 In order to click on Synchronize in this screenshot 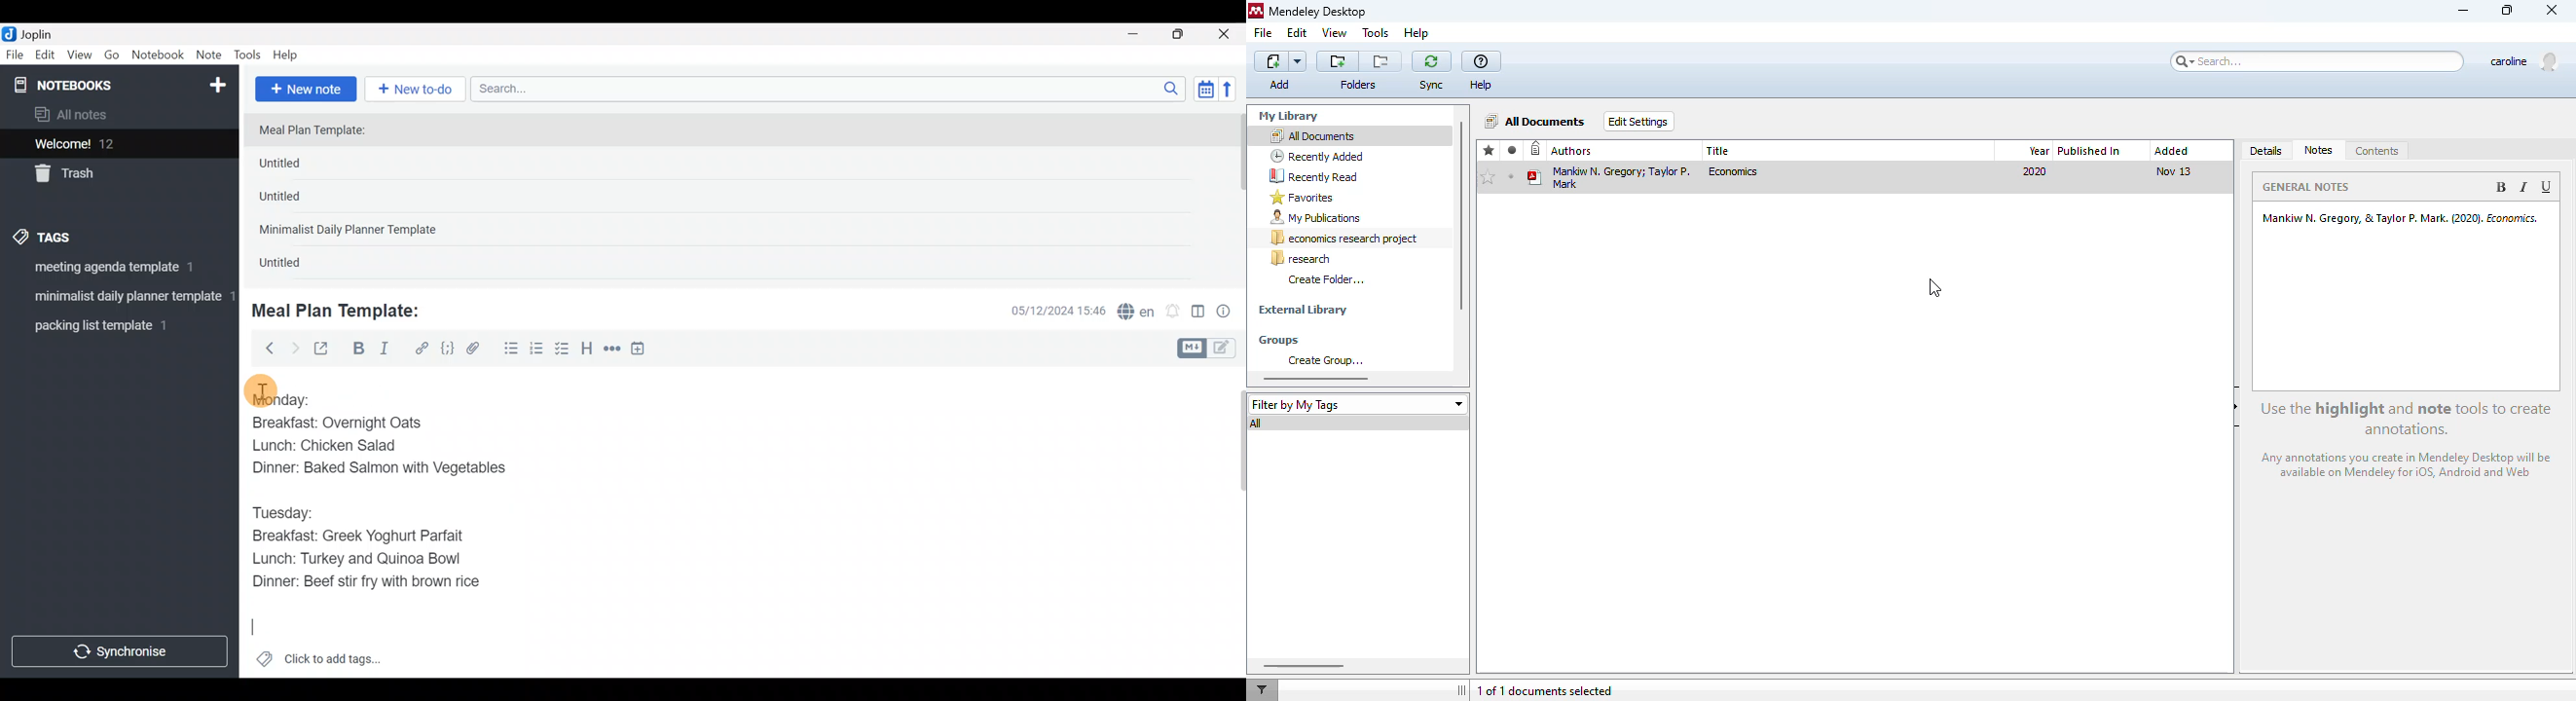, I will do `click(121, 651)`.